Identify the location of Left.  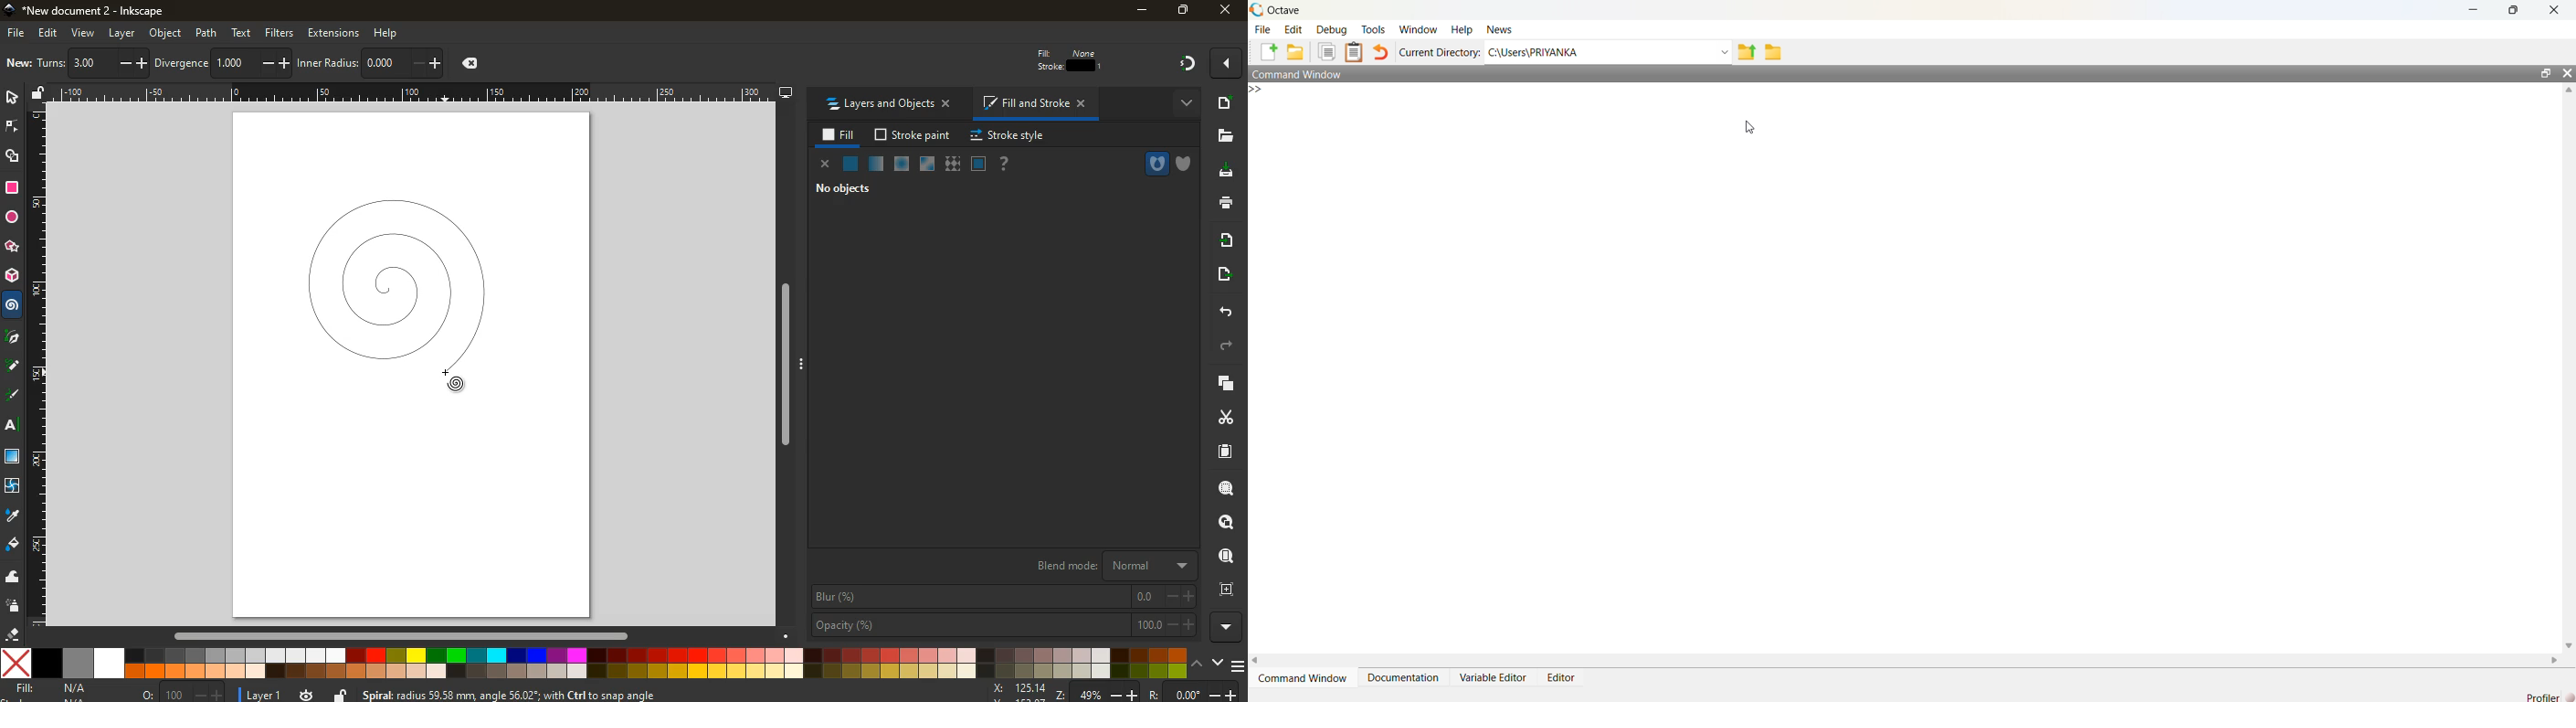
(1256, 662).